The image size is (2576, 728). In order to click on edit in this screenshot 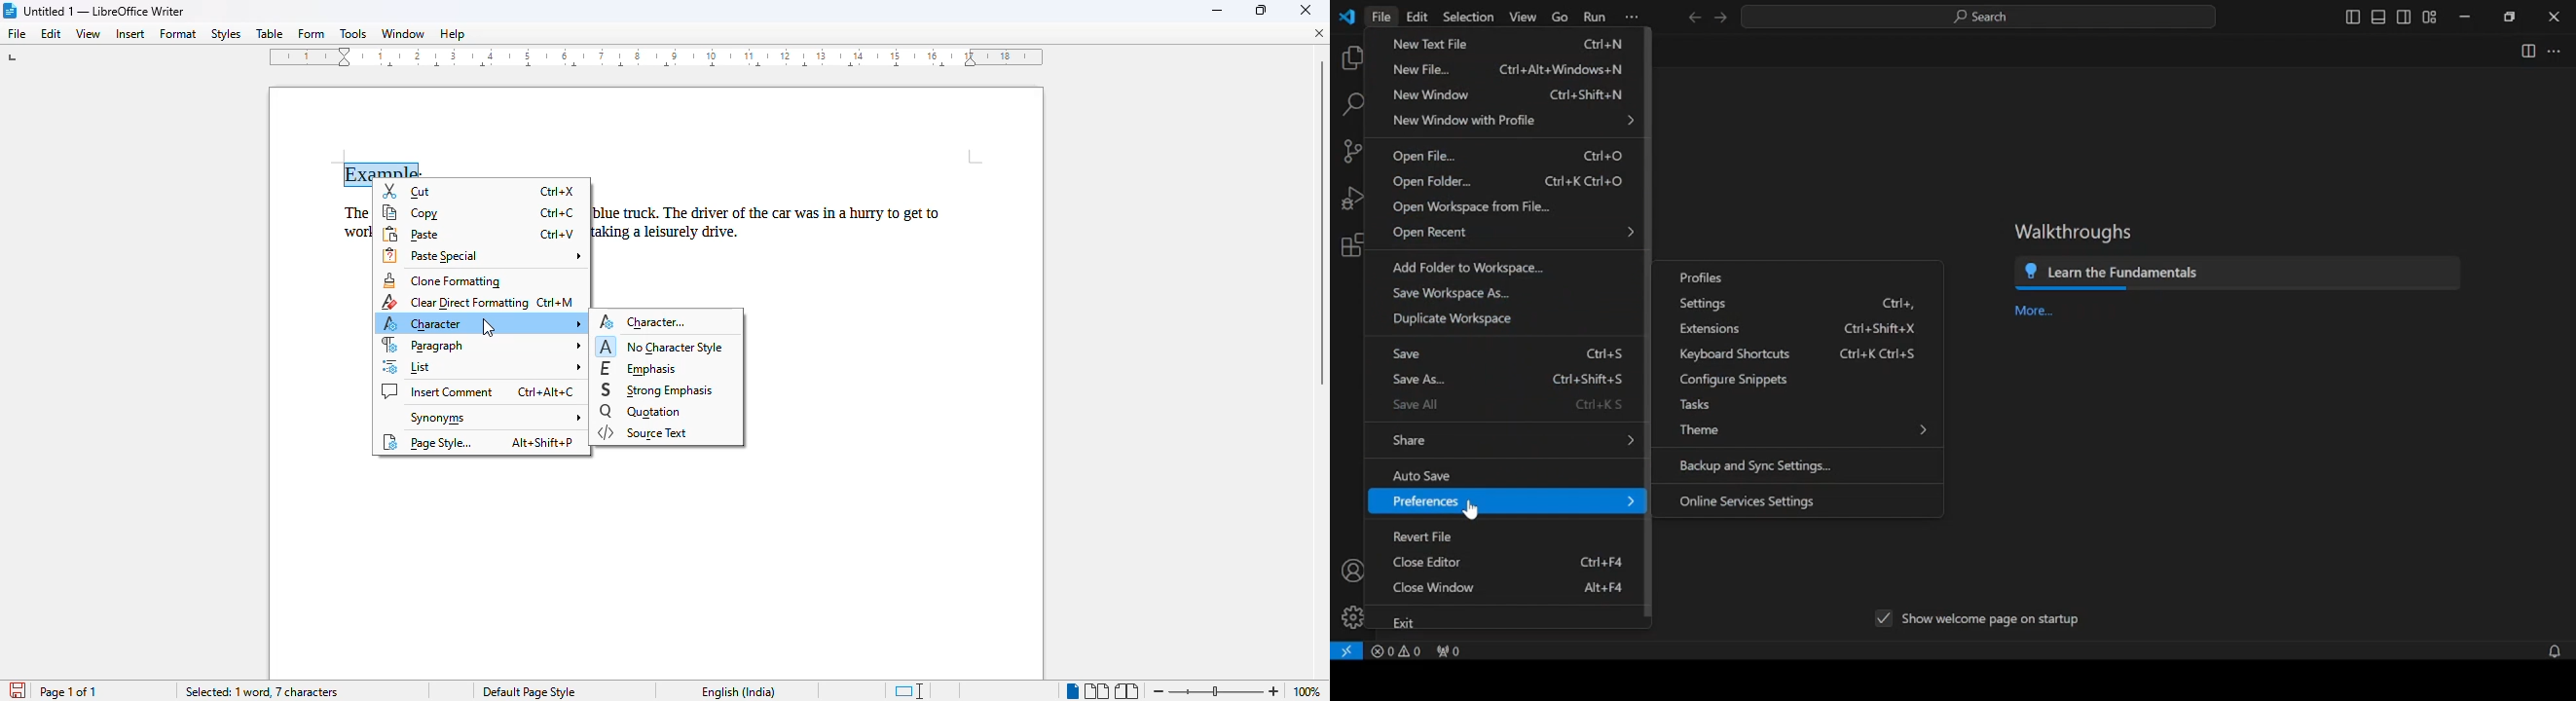, I will do `click(52, 34)`.